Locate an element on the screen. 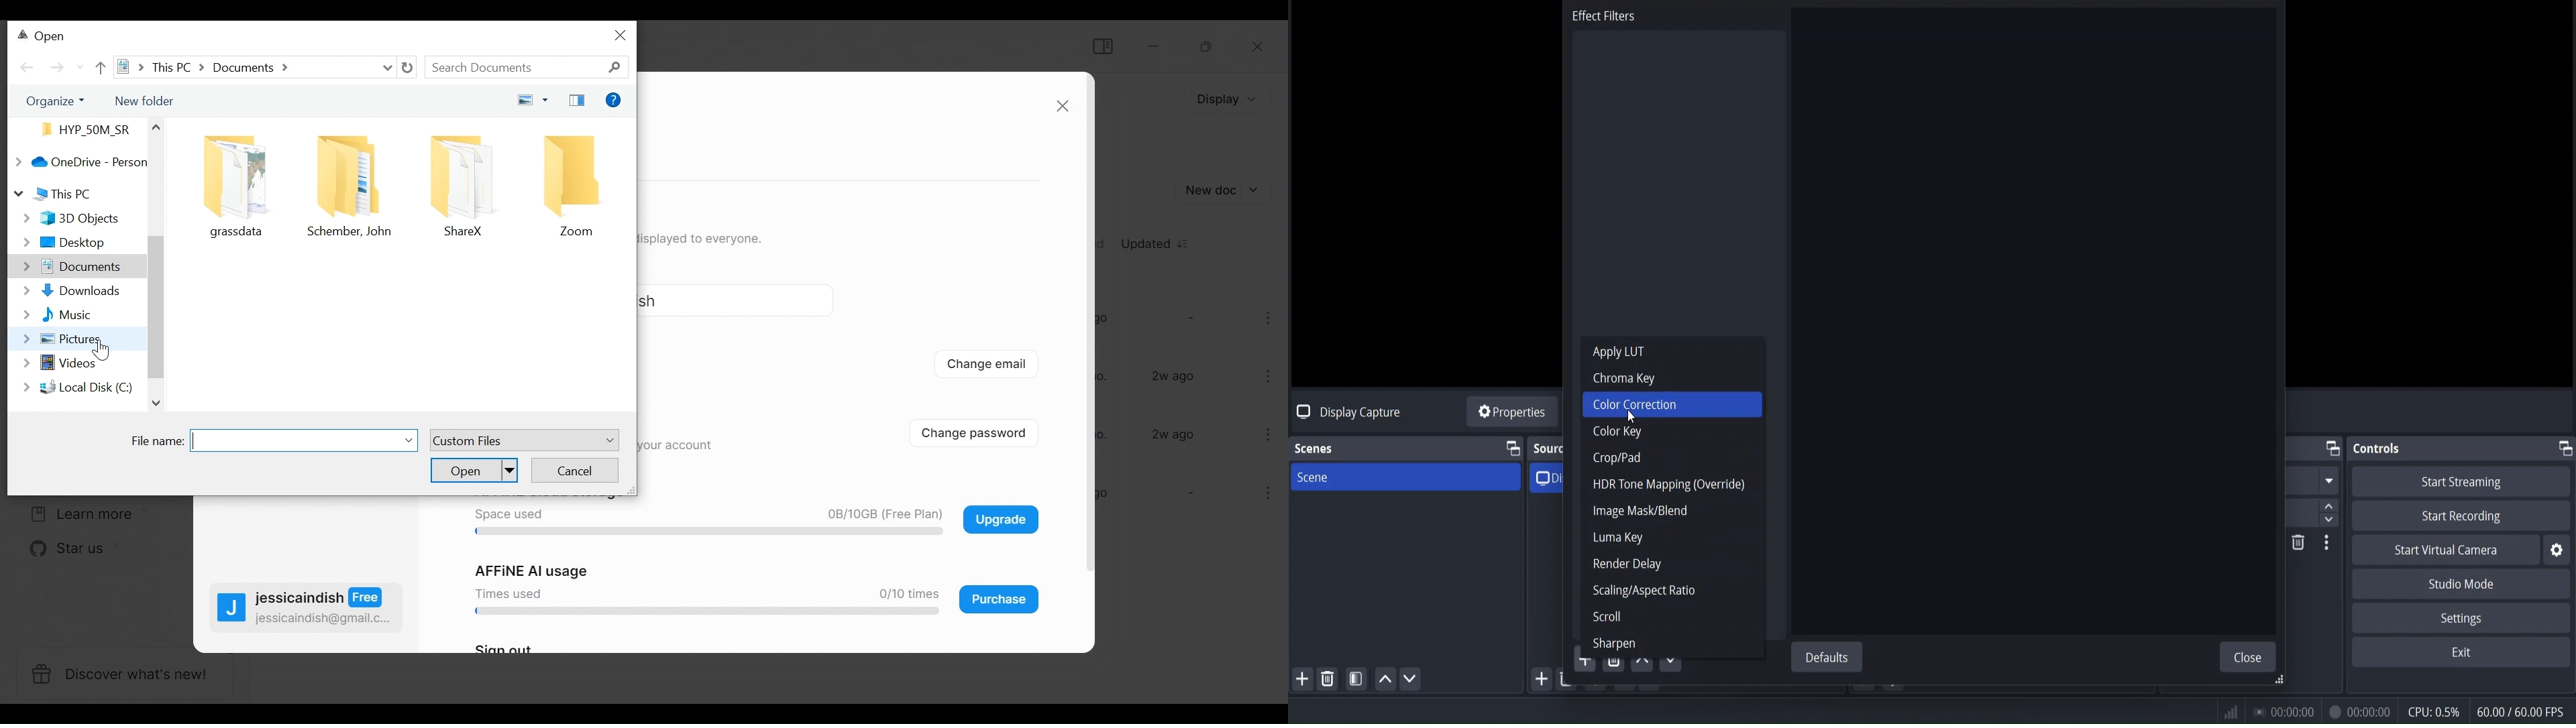 The height and width of the screenshot is (728, 2576). remove selected scene is located at coordinates (1329, 678).